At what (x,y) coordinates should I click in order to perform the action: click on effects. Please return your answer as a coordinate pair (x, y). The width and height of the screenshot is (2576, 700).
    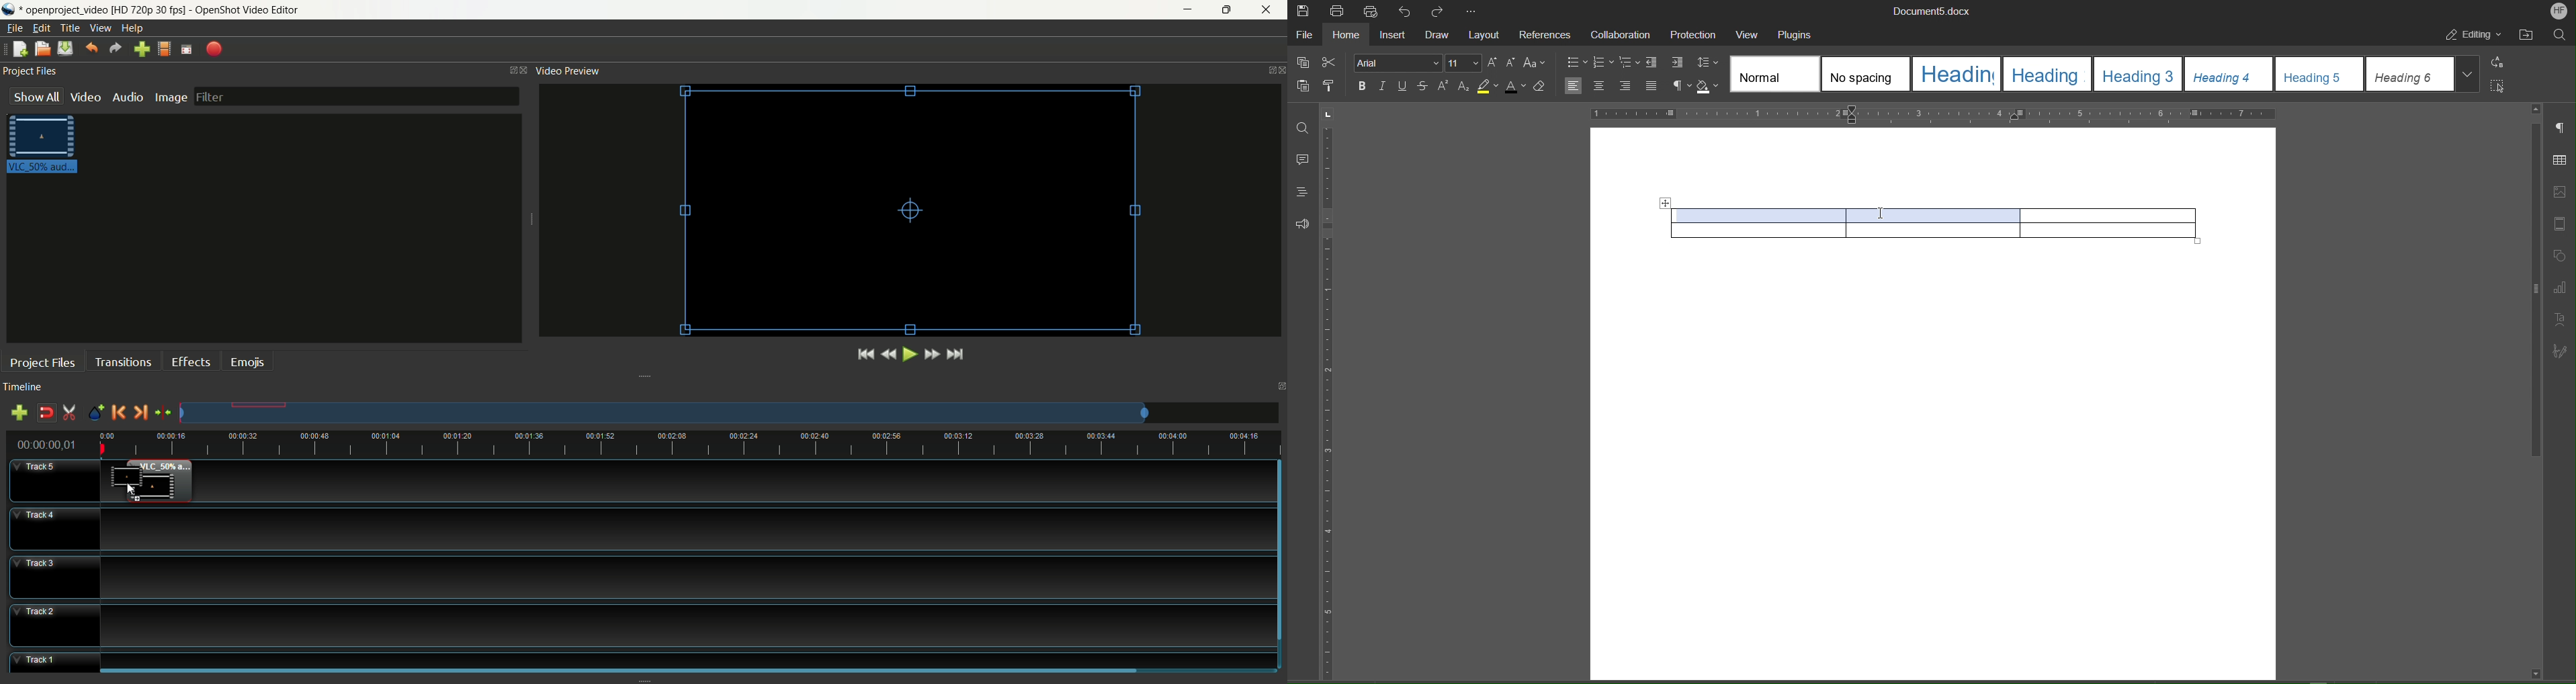
    Looking at the image, I should click on (190, 361).